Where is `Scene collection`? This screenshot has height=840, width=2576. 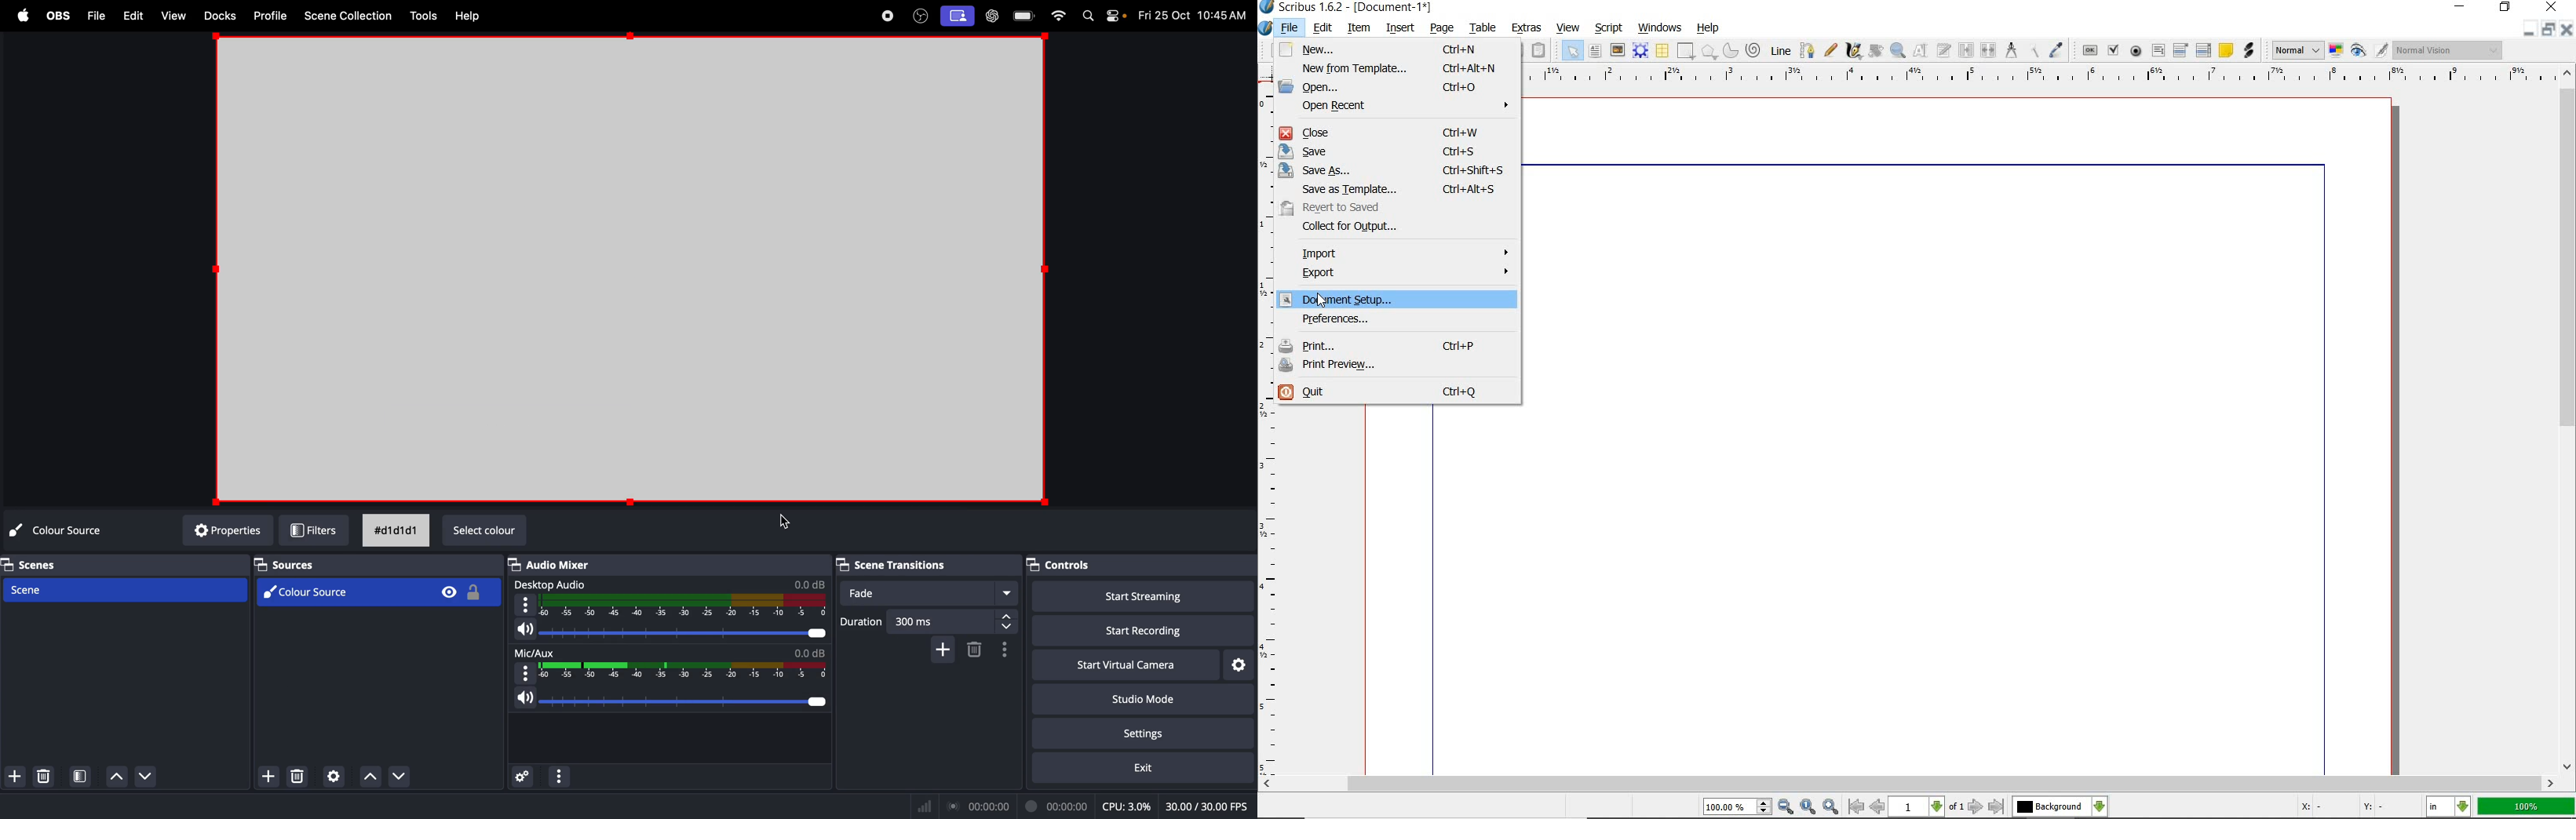 Scene collection is located at coordinates (351, 15).